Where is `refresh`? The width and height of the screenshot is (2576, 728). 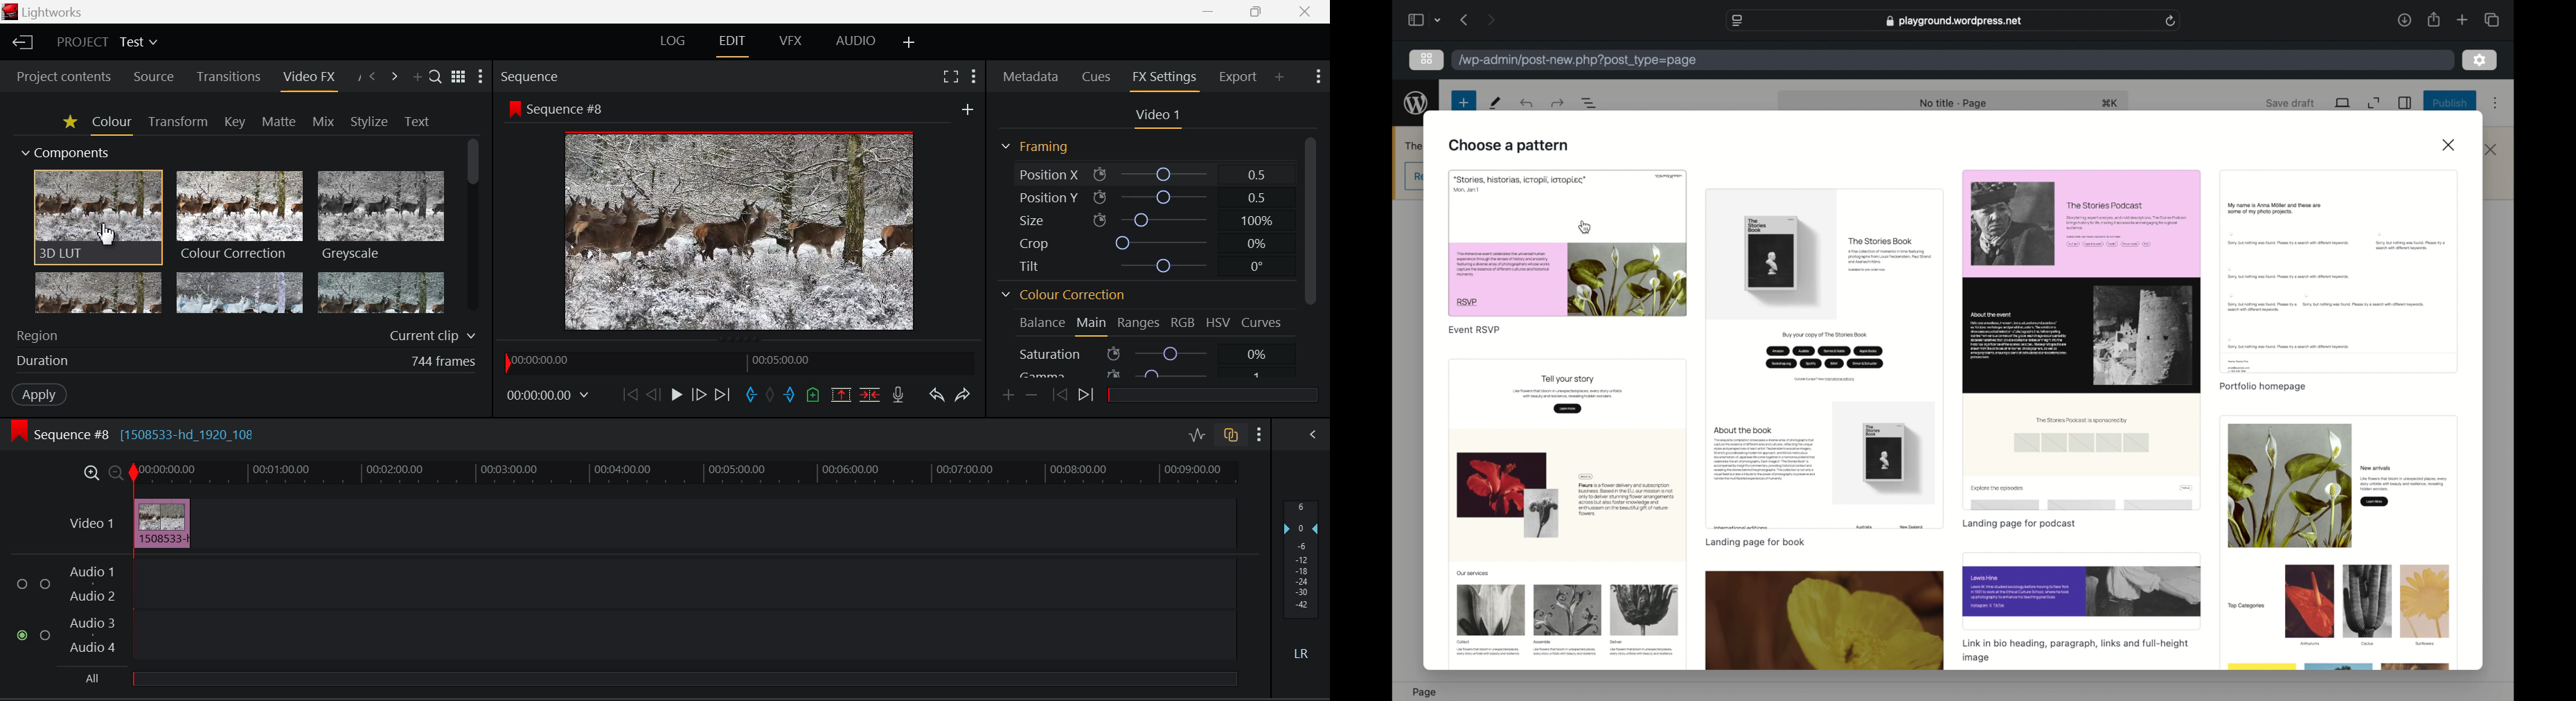
refresh is located at coordinates (2170, 21).